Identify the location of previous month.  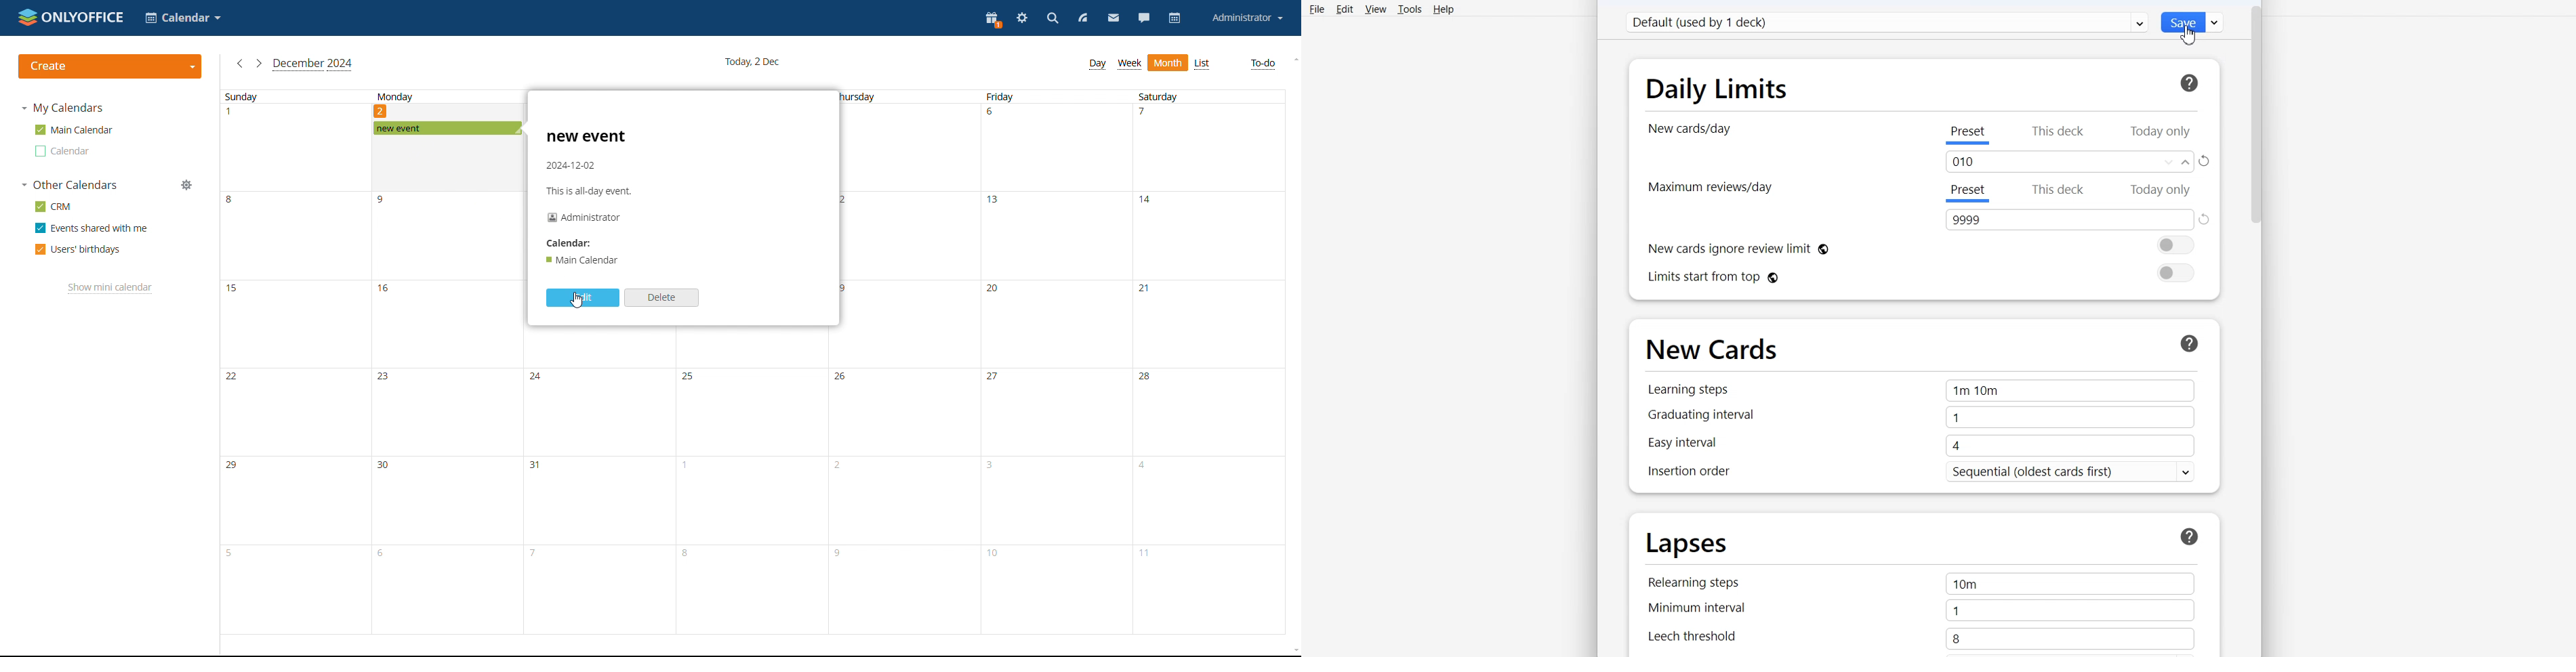
(239, 64).